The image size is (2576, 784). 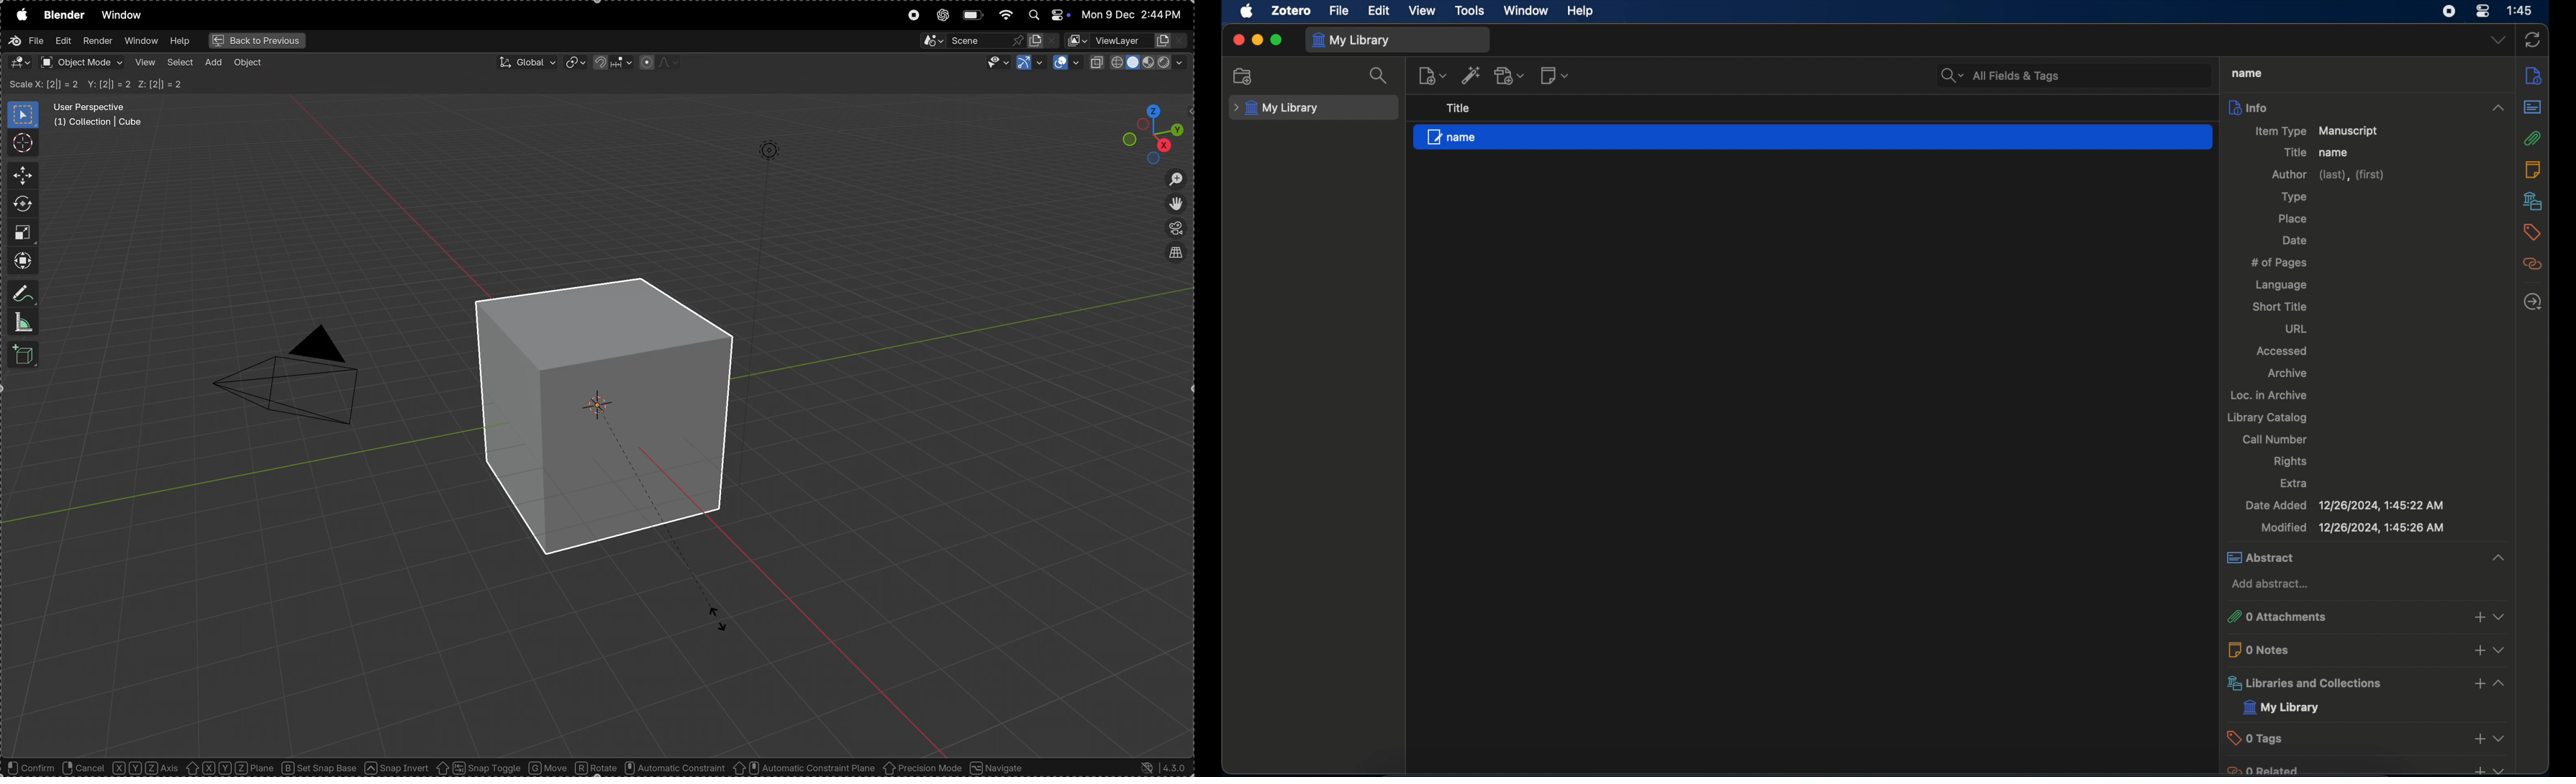 I want to click on close, so click(x=1238, y=40).